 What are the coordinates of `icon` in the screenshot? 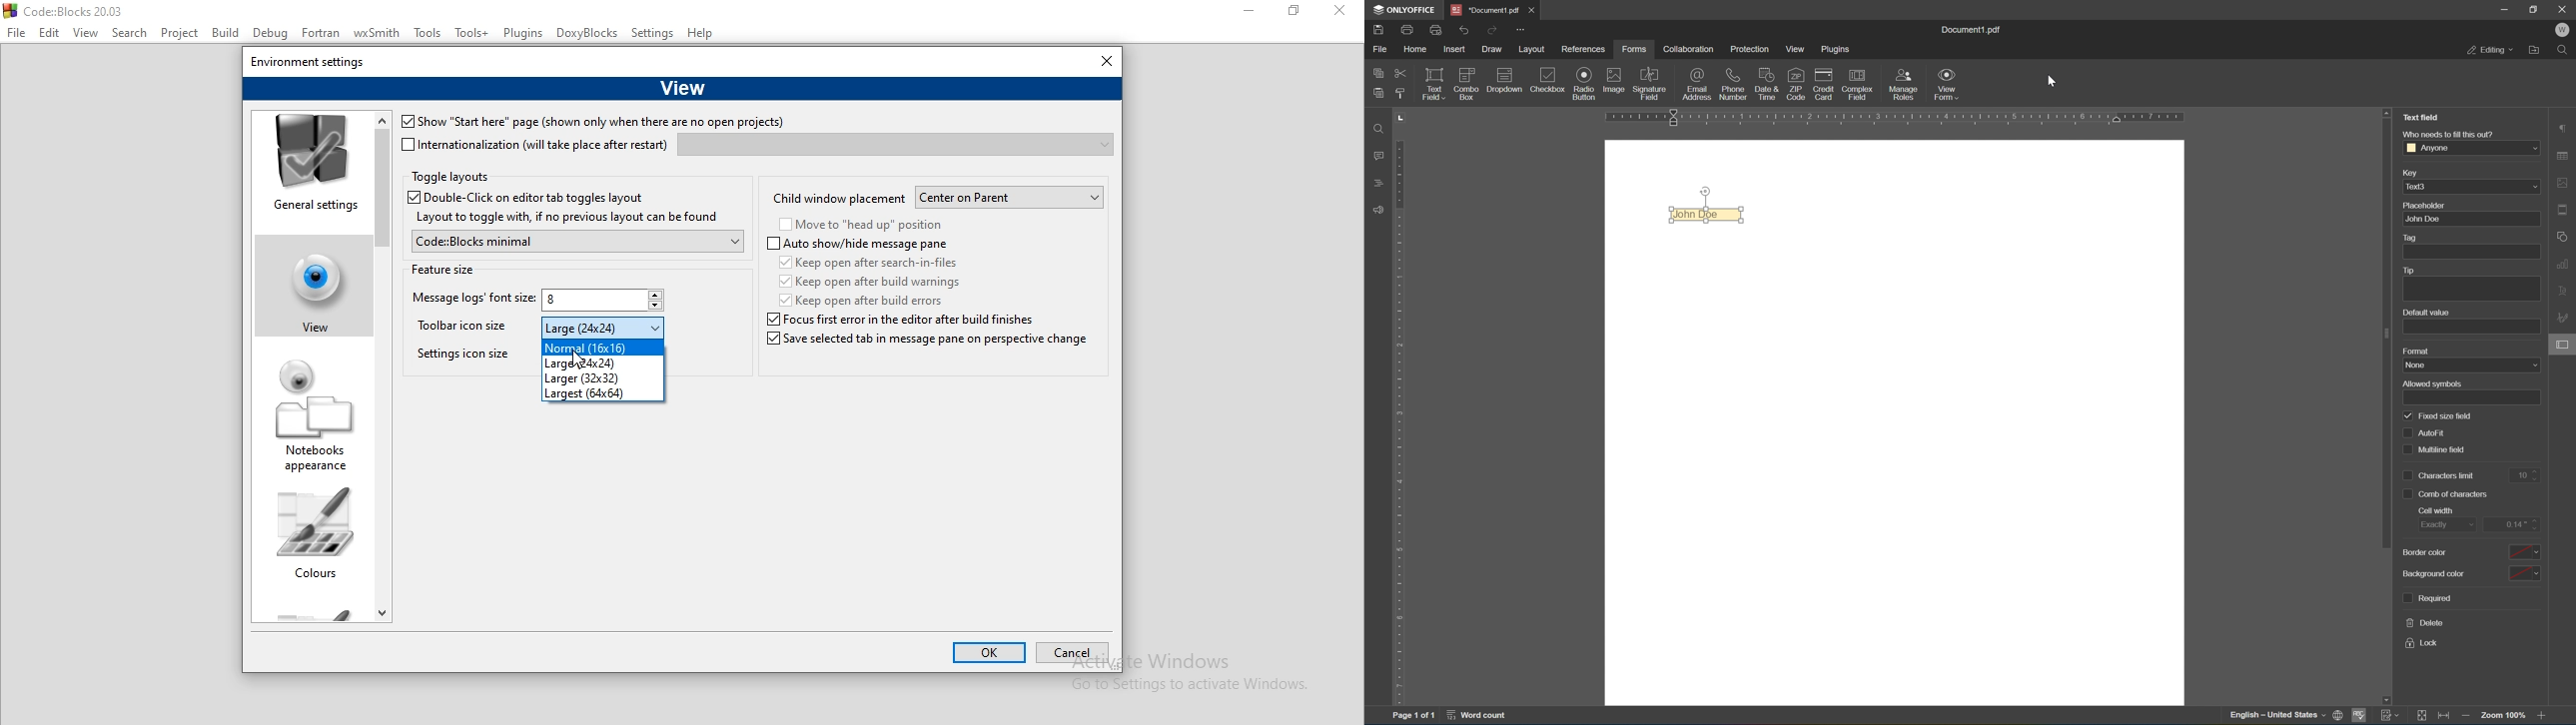 It's located at (1468, 72).